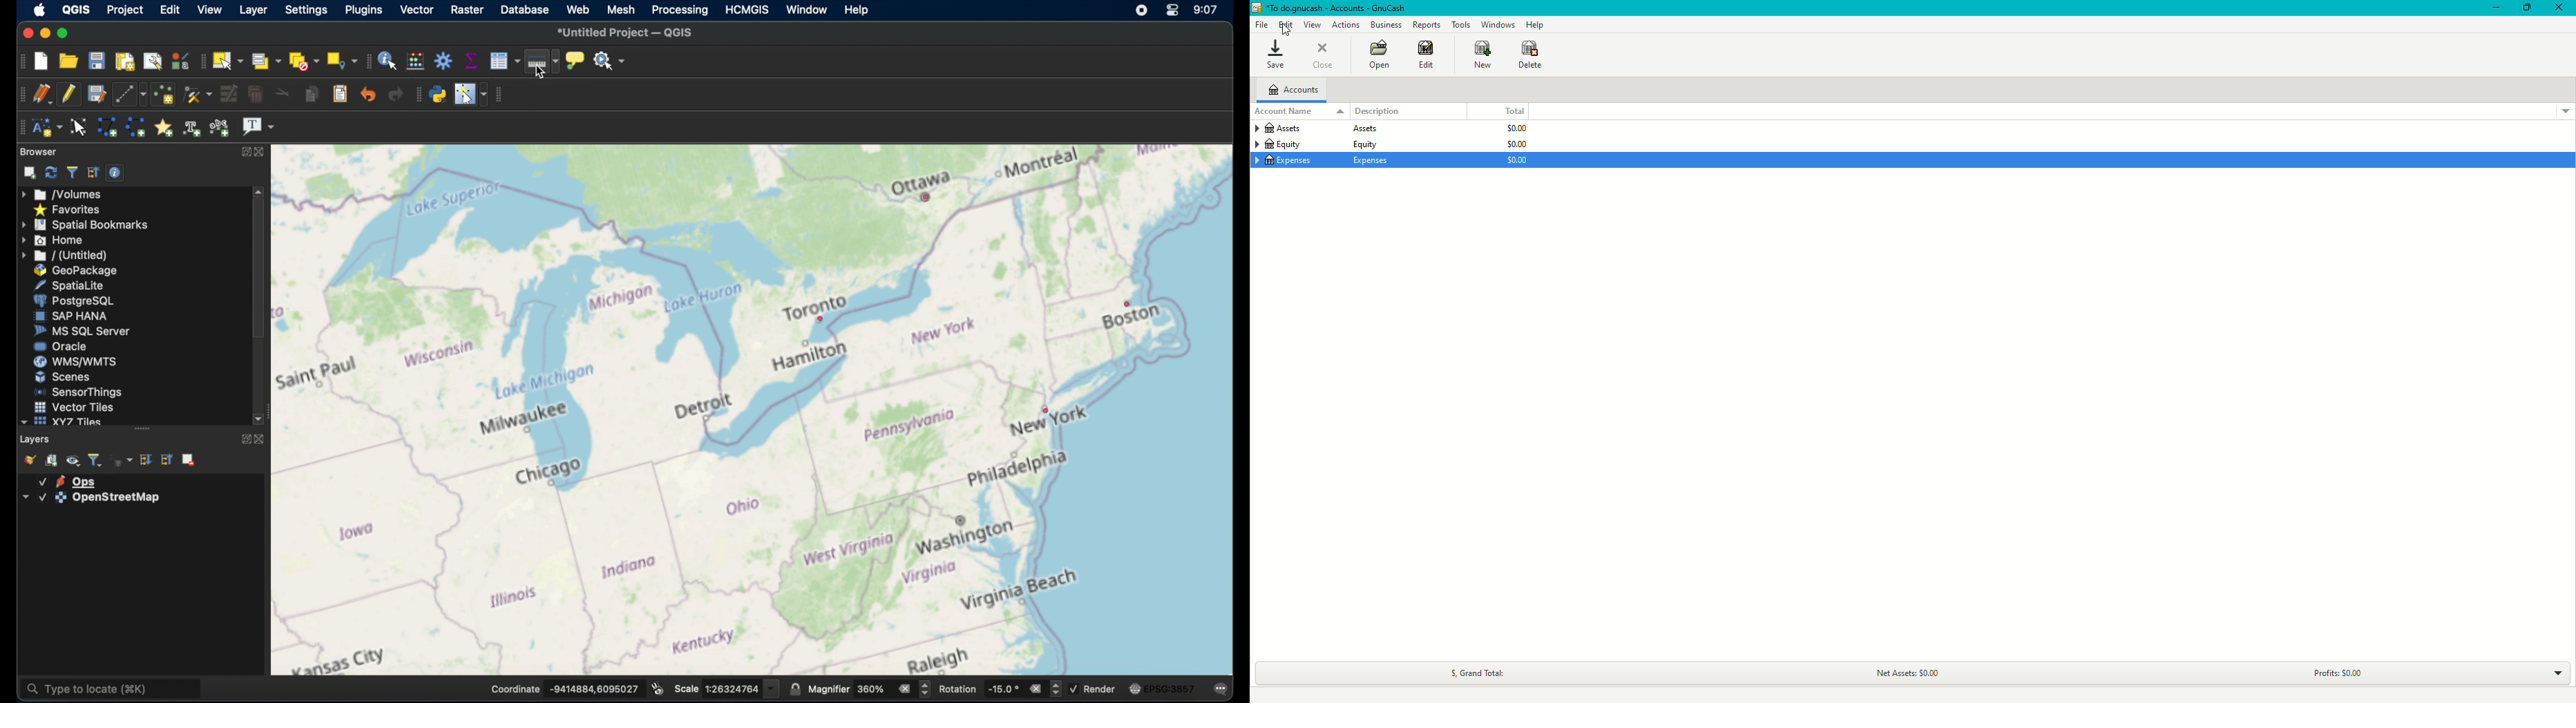 This screenshot has width=2576, height=728. I want to click on minimize, so click(44, 33).